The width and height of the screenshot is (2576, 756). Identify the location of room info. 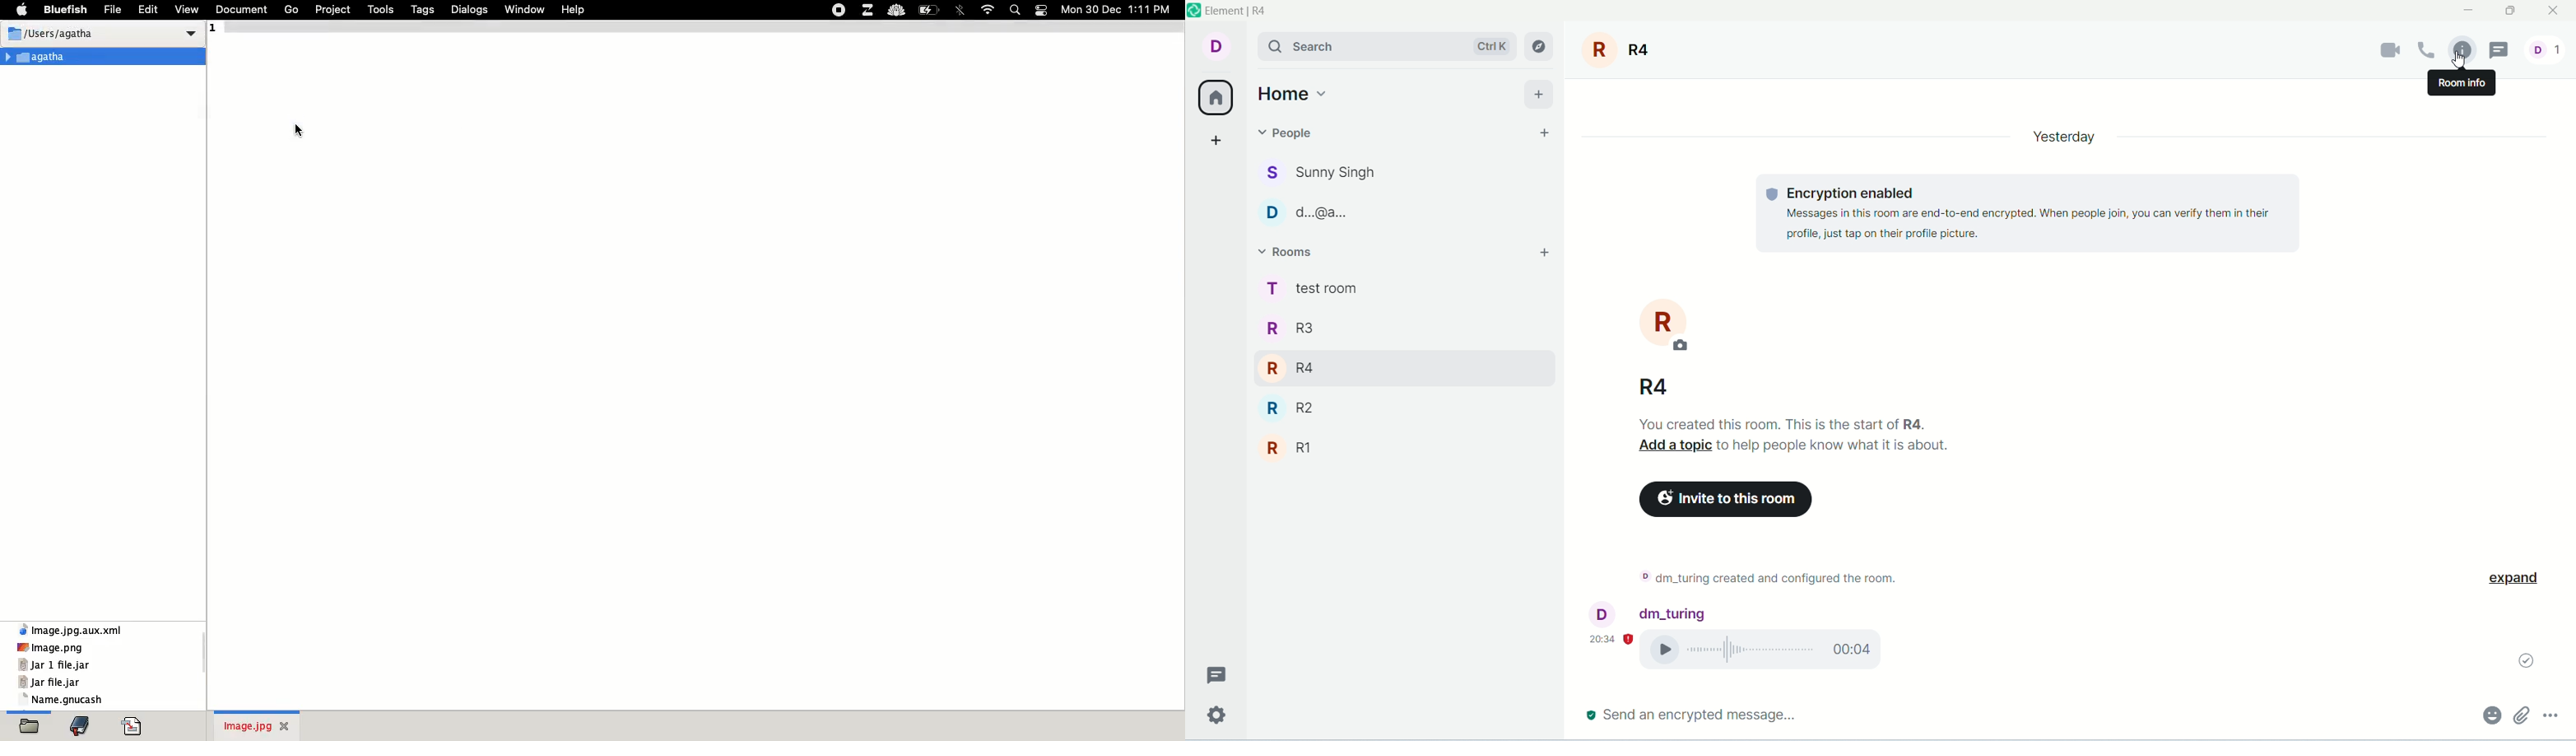
(2461, 83).